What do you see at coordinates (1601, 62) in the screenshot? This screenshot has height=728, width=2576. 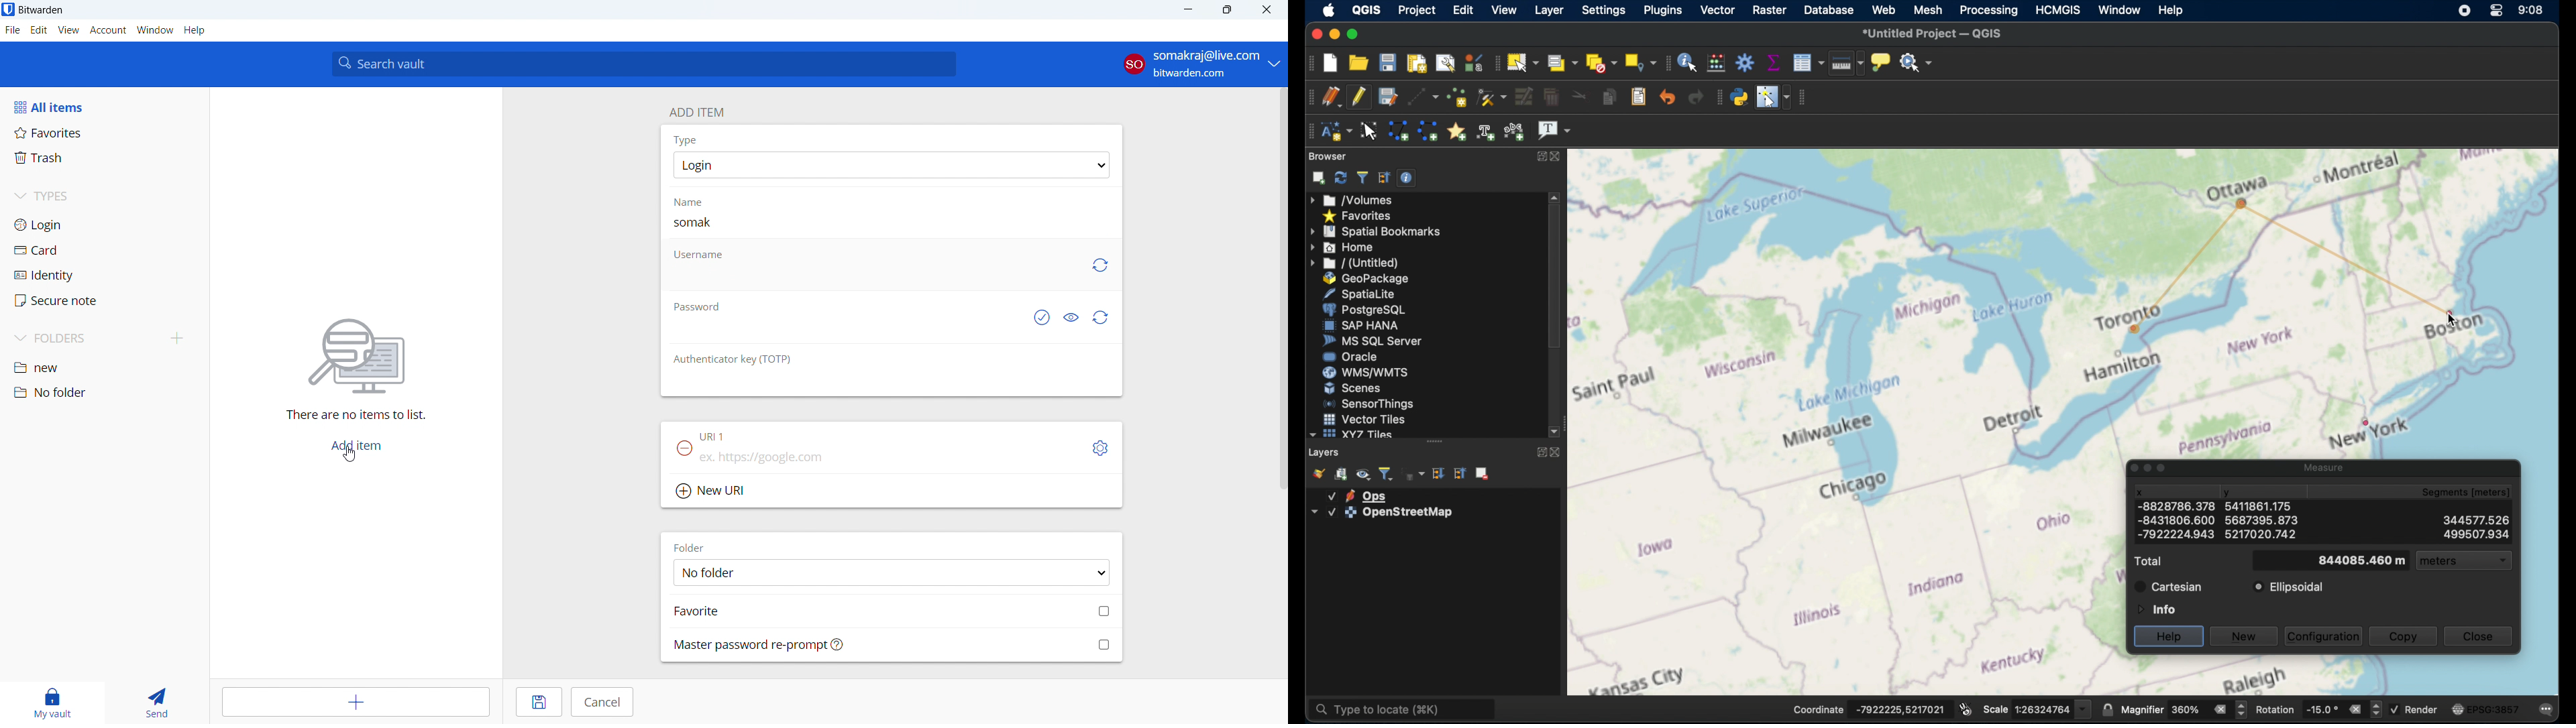 I see `deselect features from all layers` at bounding box center [1601, 62].